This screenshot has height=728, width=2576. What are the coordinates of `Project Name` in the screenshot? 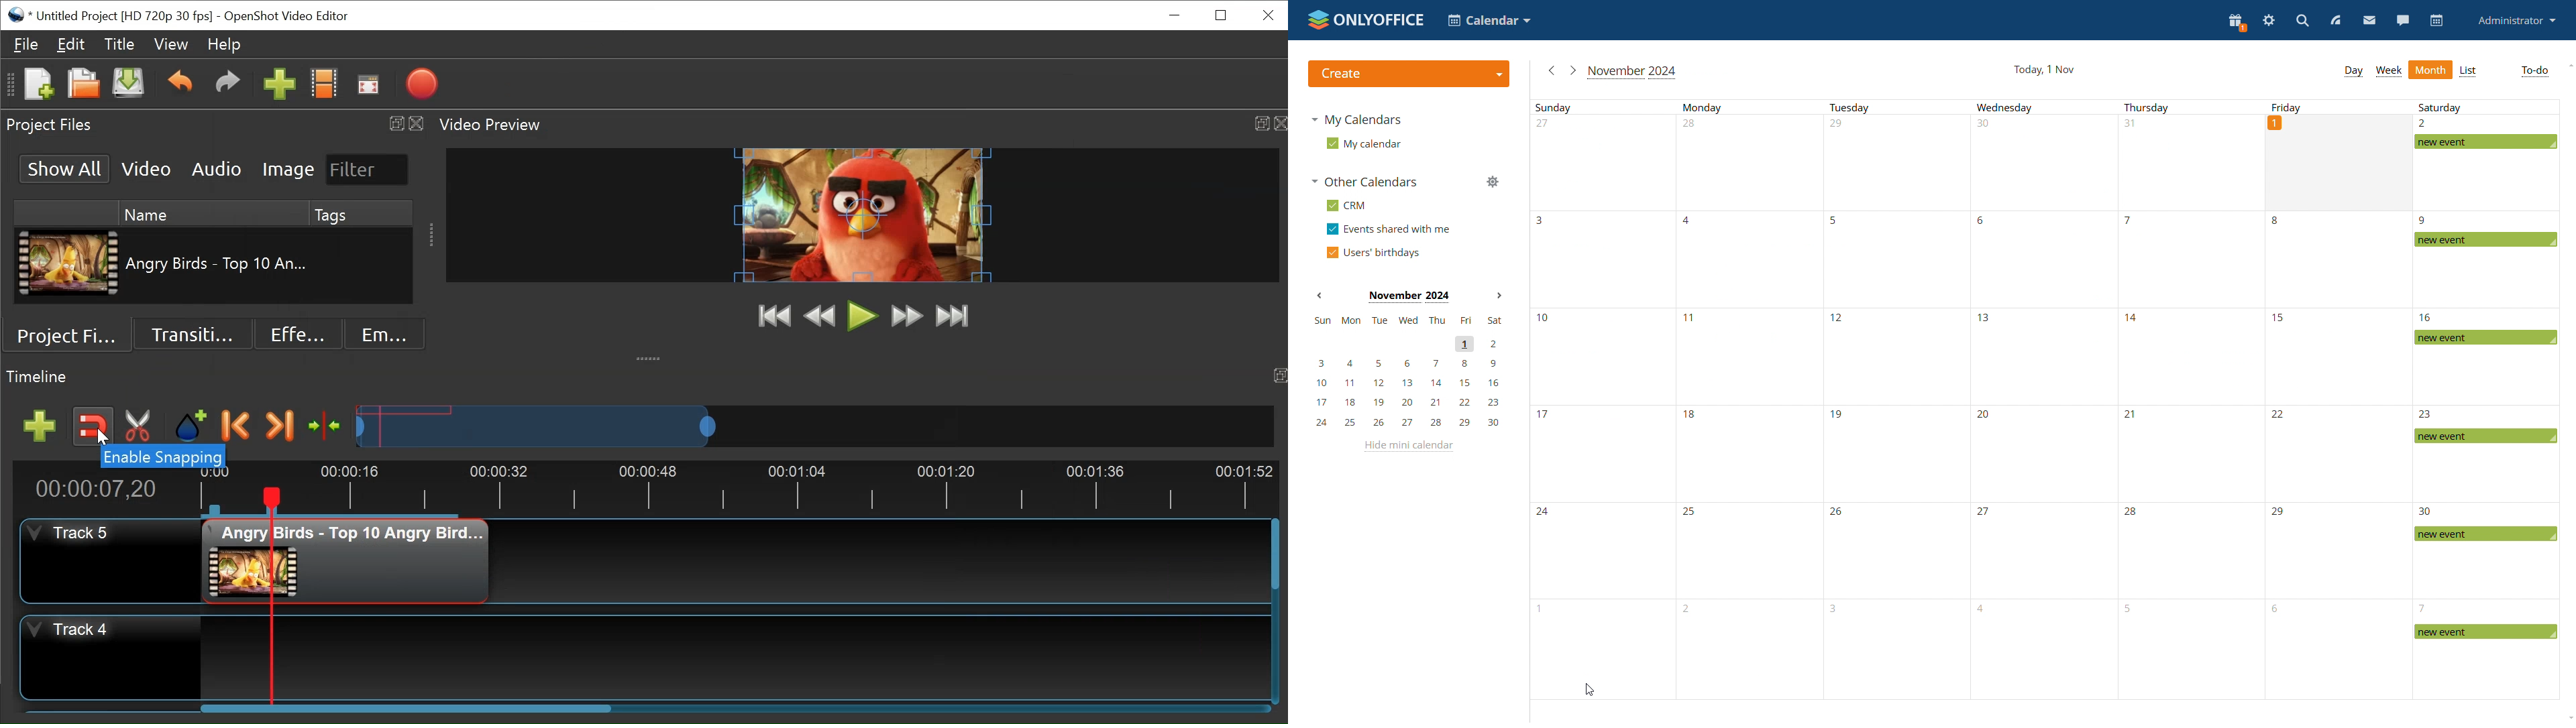 It's located at (123, 15).